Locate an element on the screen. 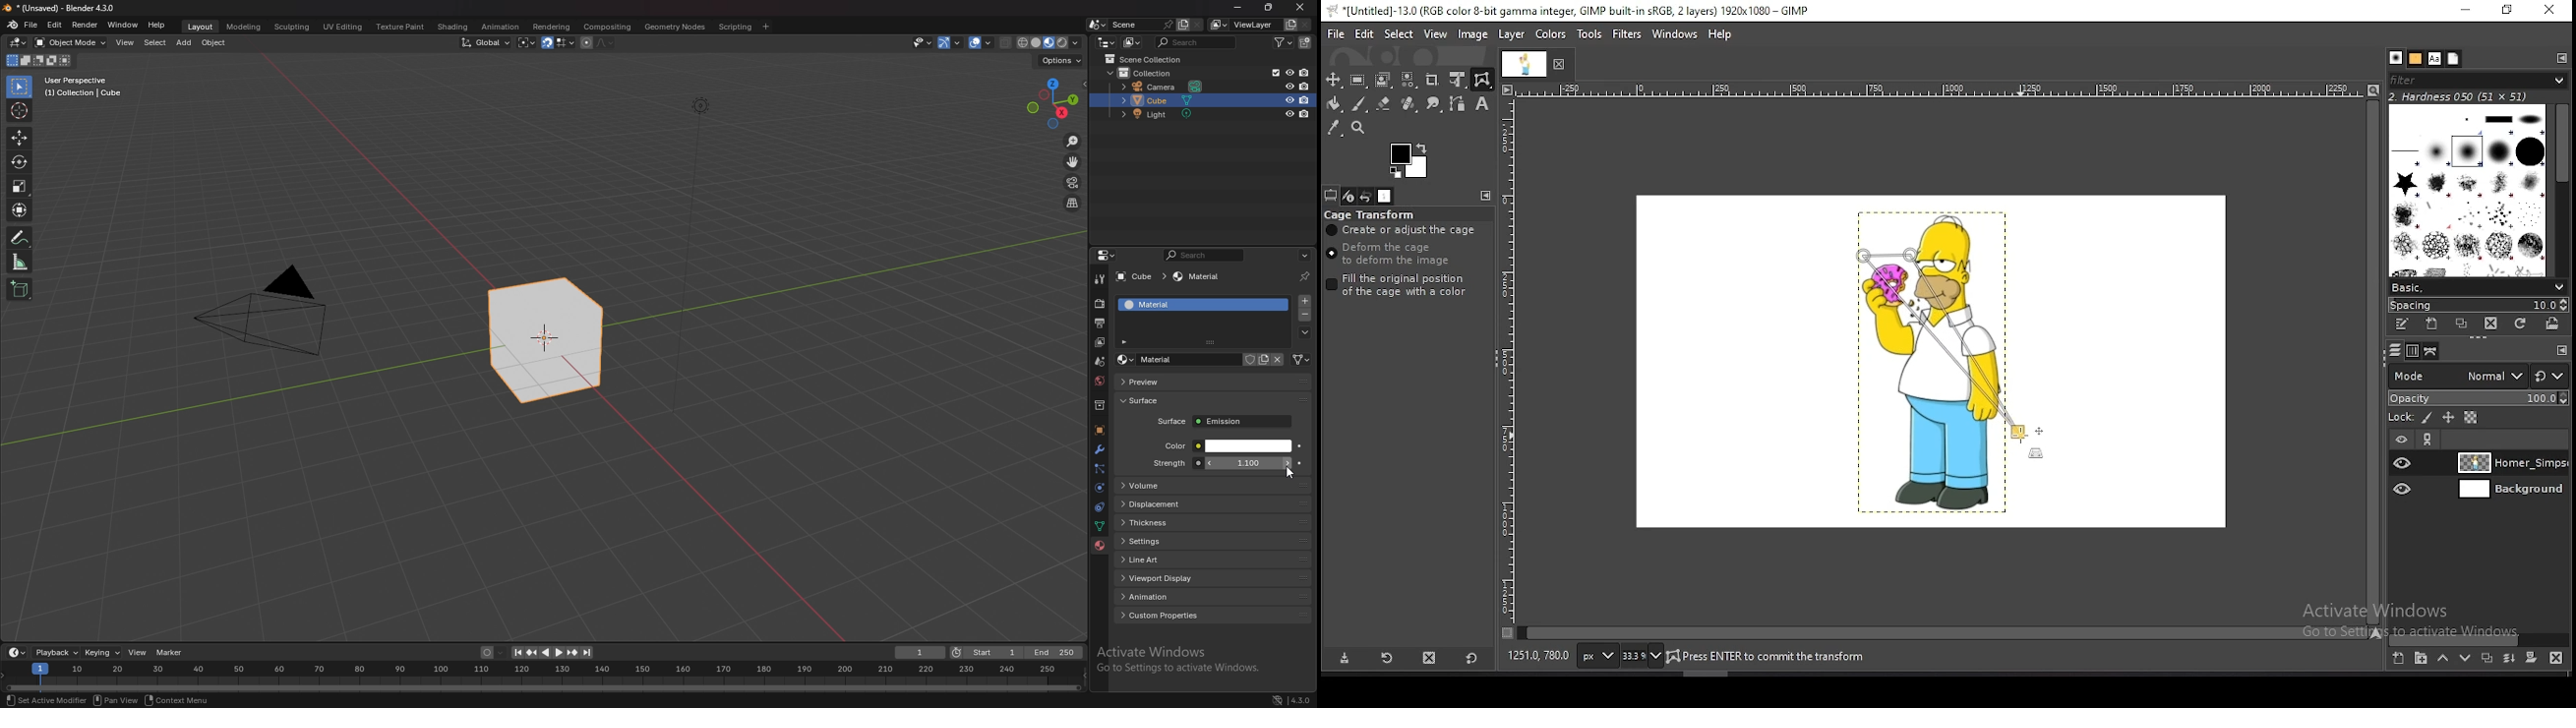 The height and width of the screenshot is (728, 2576). healing tool is located at coordinates (1408, 103).